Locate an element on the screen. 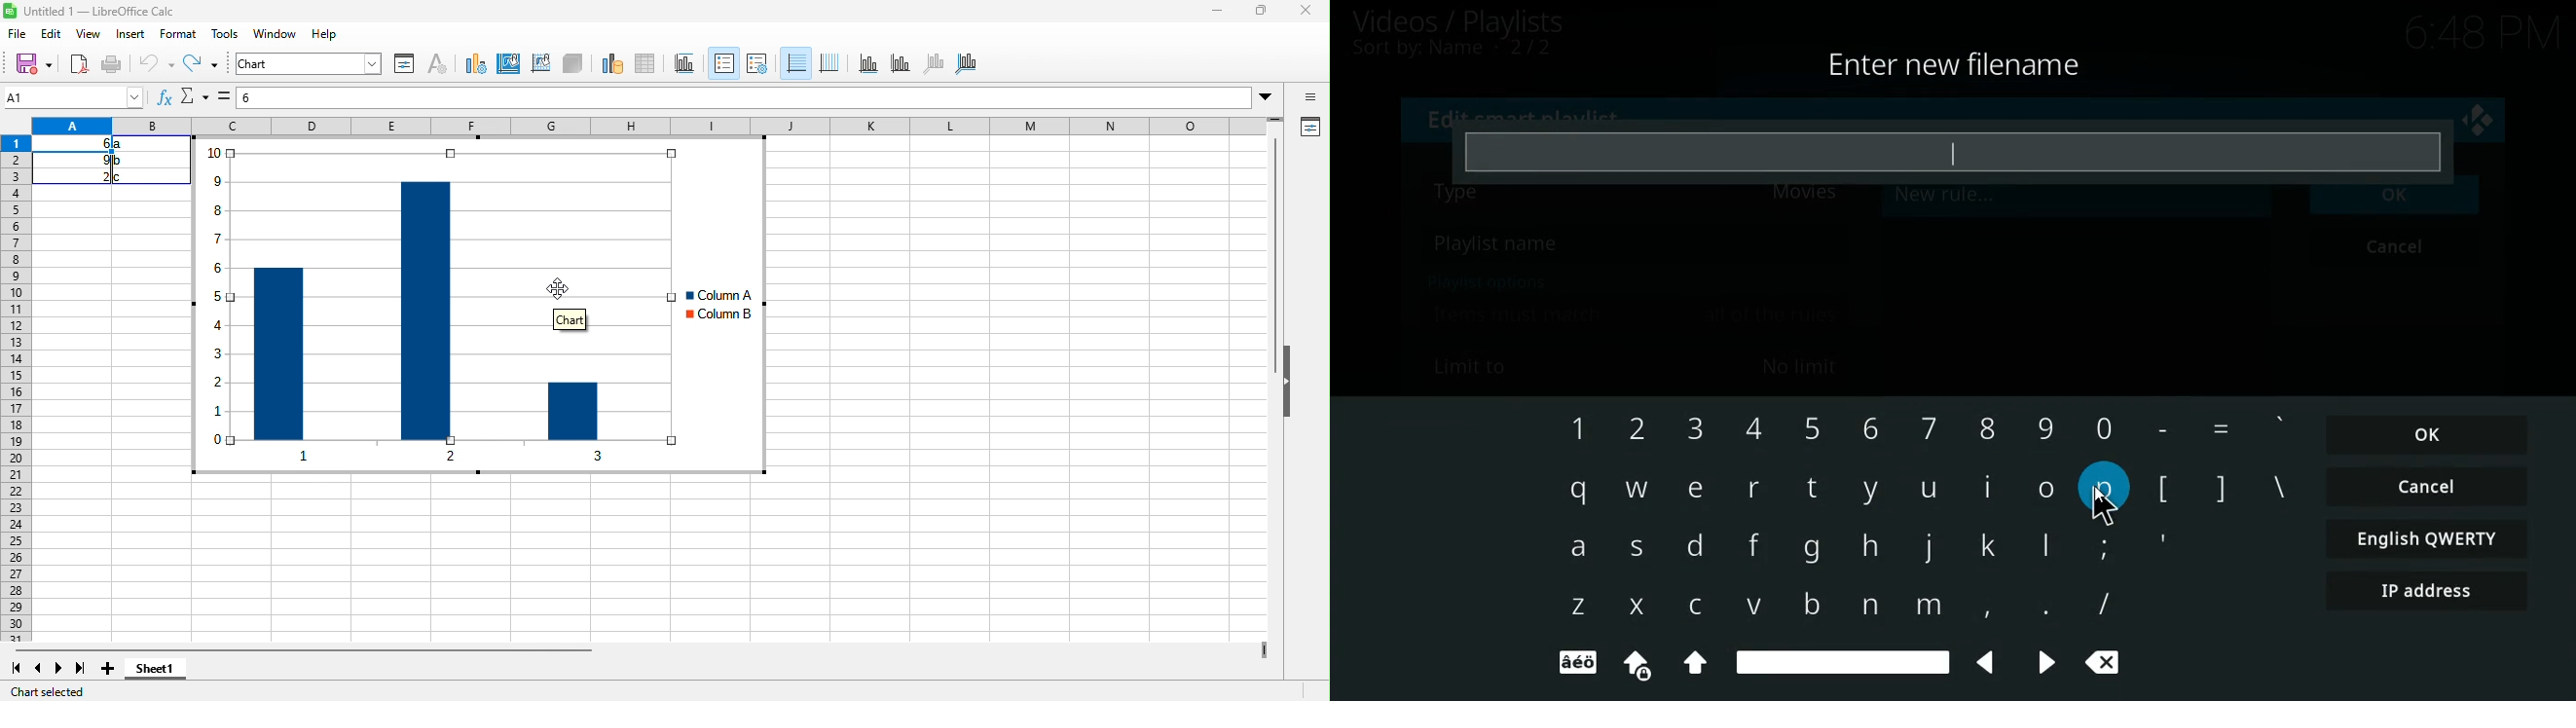 This screenshot has width=2576, height=728. new rule is located at coordinates (1989, 200).